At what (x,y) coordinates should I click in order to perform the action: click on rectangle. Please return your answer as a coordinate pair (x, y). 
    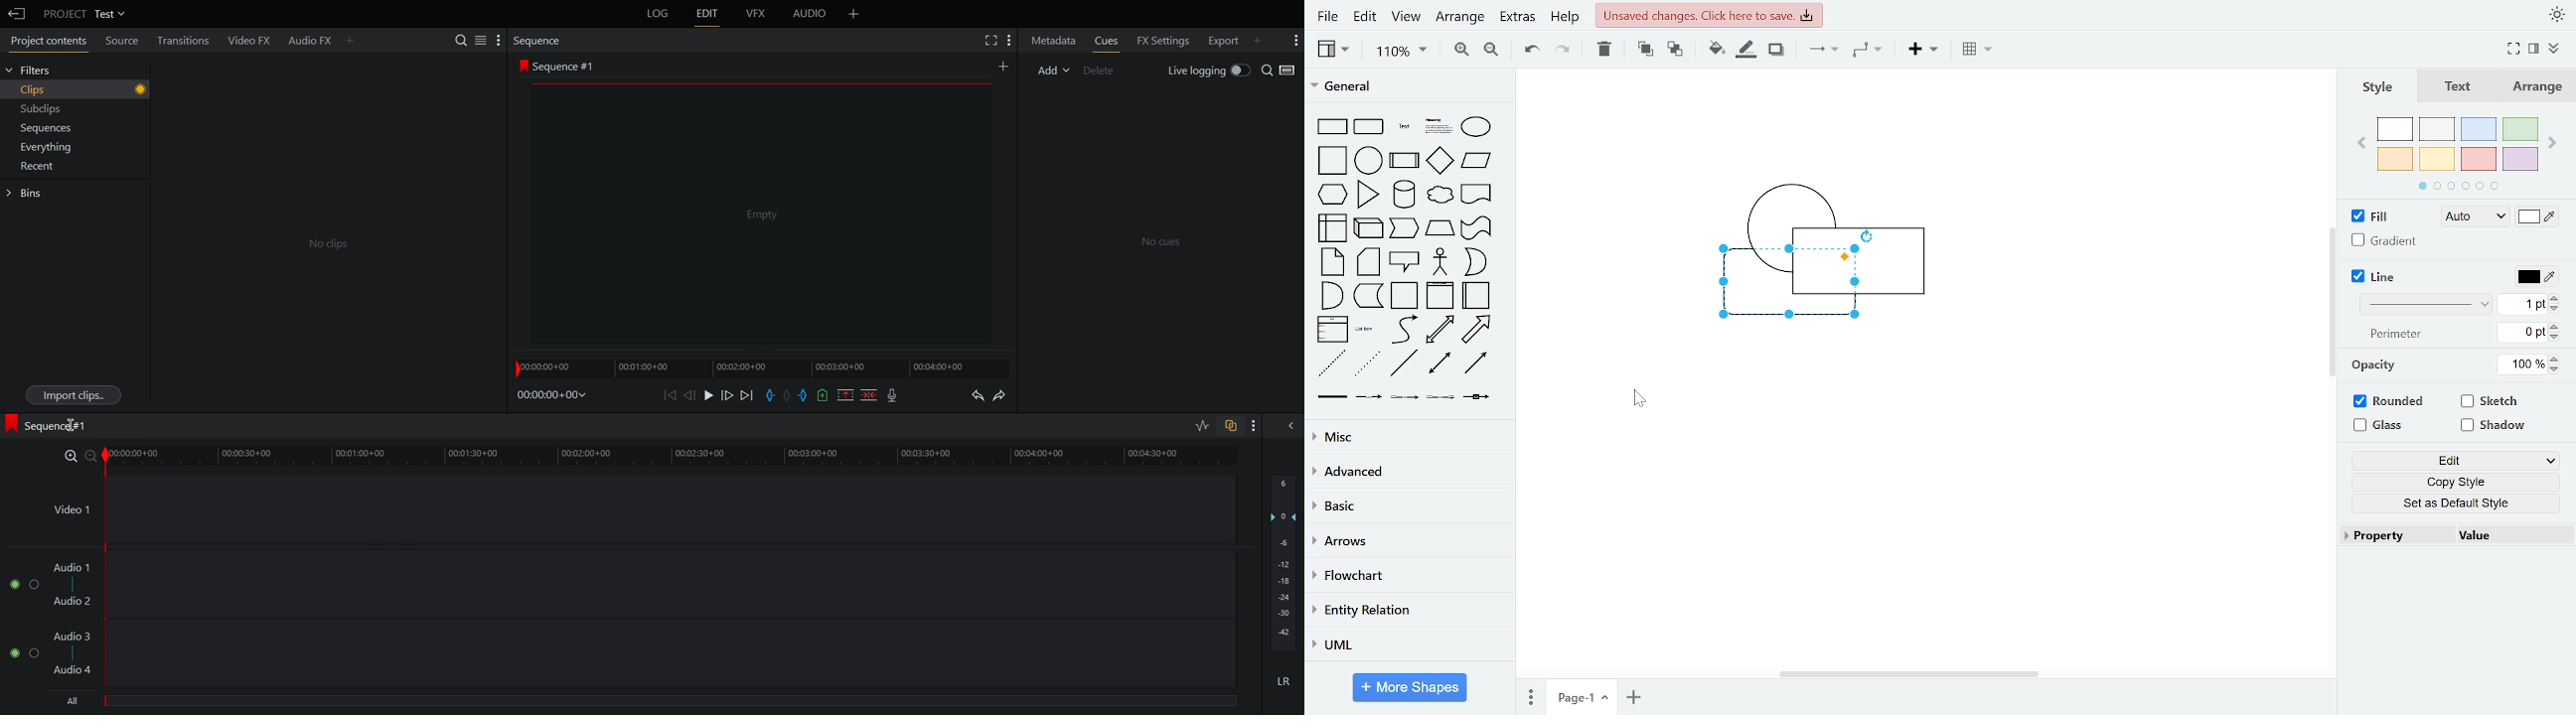
    Looking at the image, I should click on (1331, 127).